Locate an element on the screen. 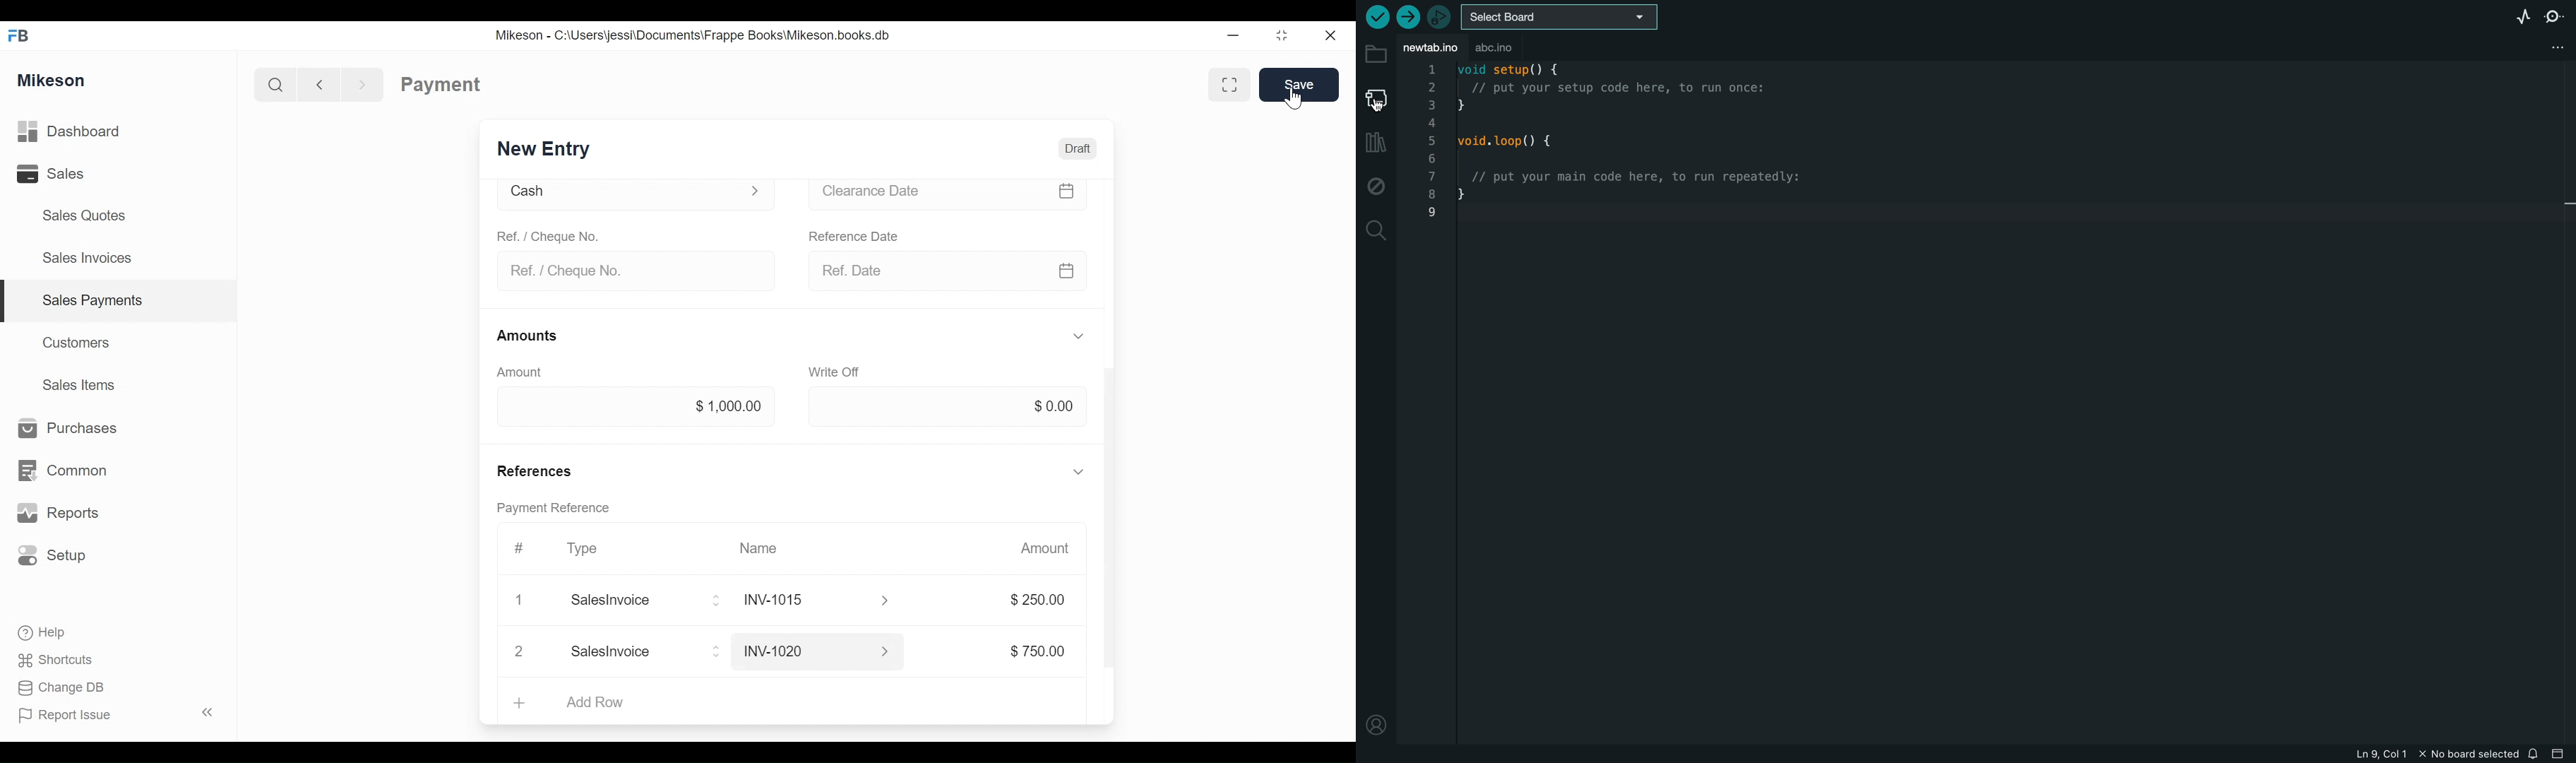 This screenshot has width=2576, height=784. Payment is located at coordinates (440, 83).